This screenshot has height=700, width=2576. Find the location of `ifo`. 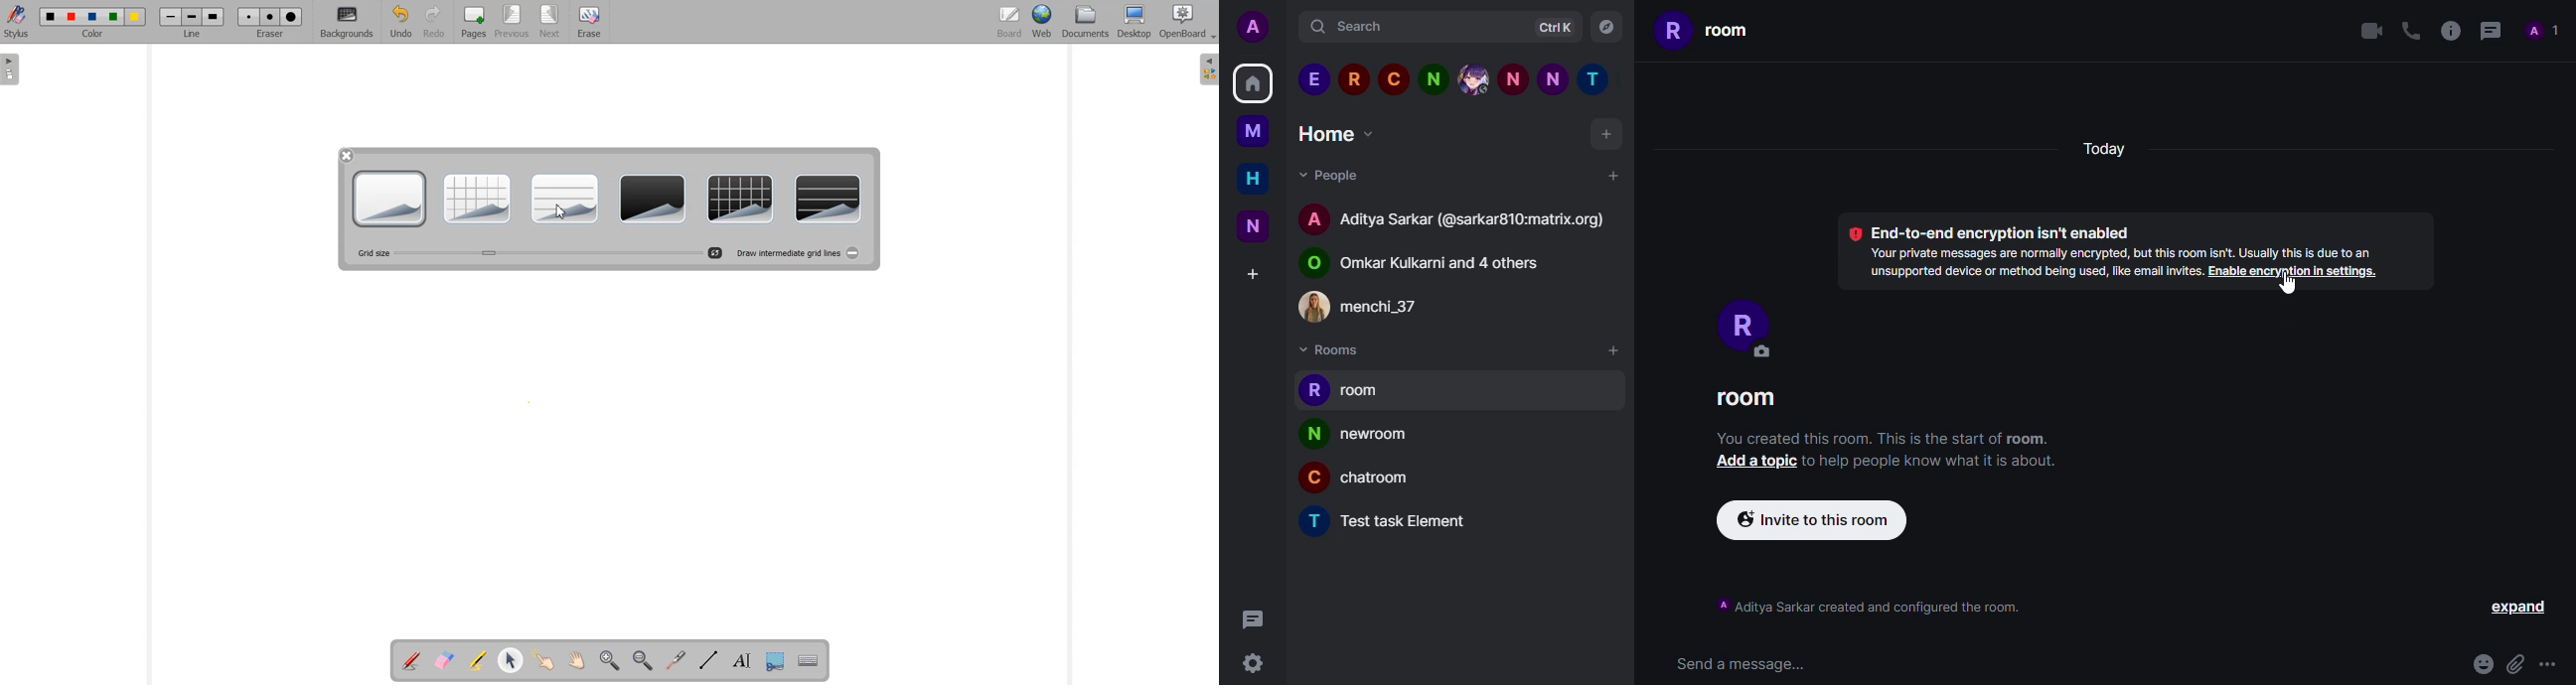

ifo is located at coordinates (1882, 438).